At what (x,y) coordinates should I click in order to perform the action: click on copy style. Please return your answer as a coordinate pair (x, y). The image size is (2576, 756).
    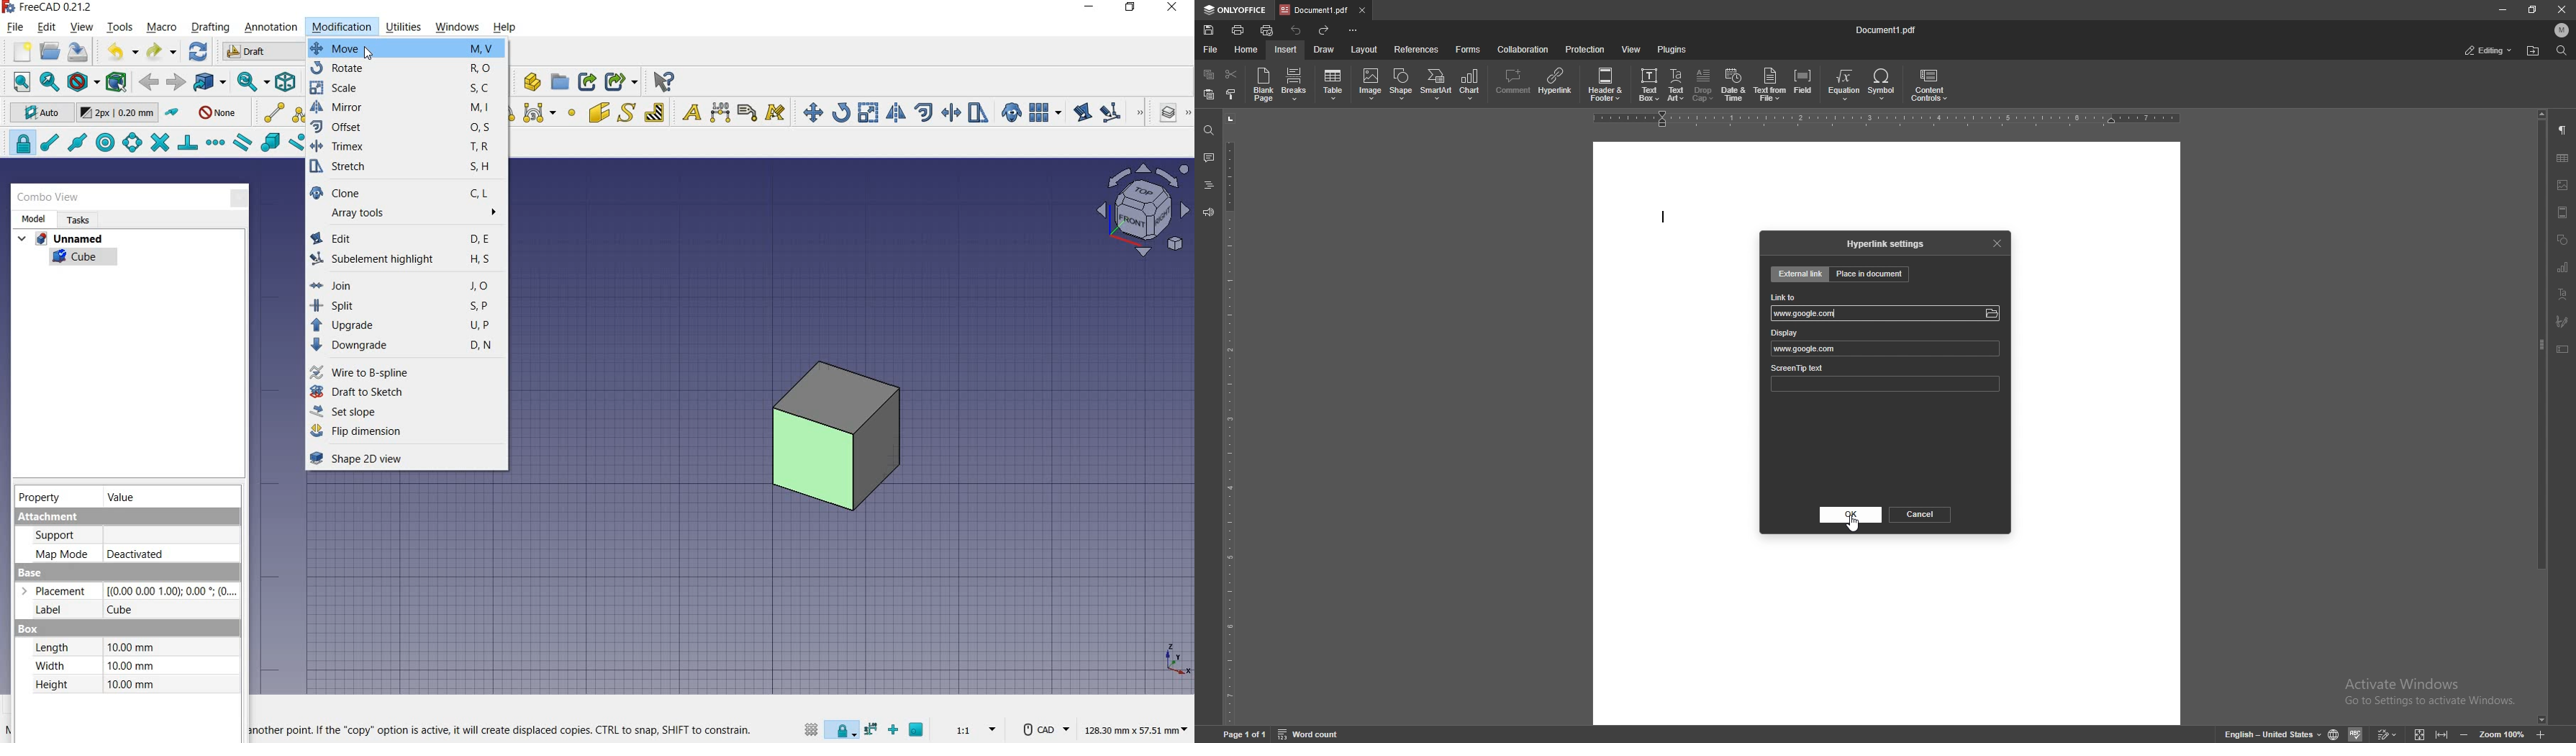
    Looking at the image, I should click on (1231, 94).